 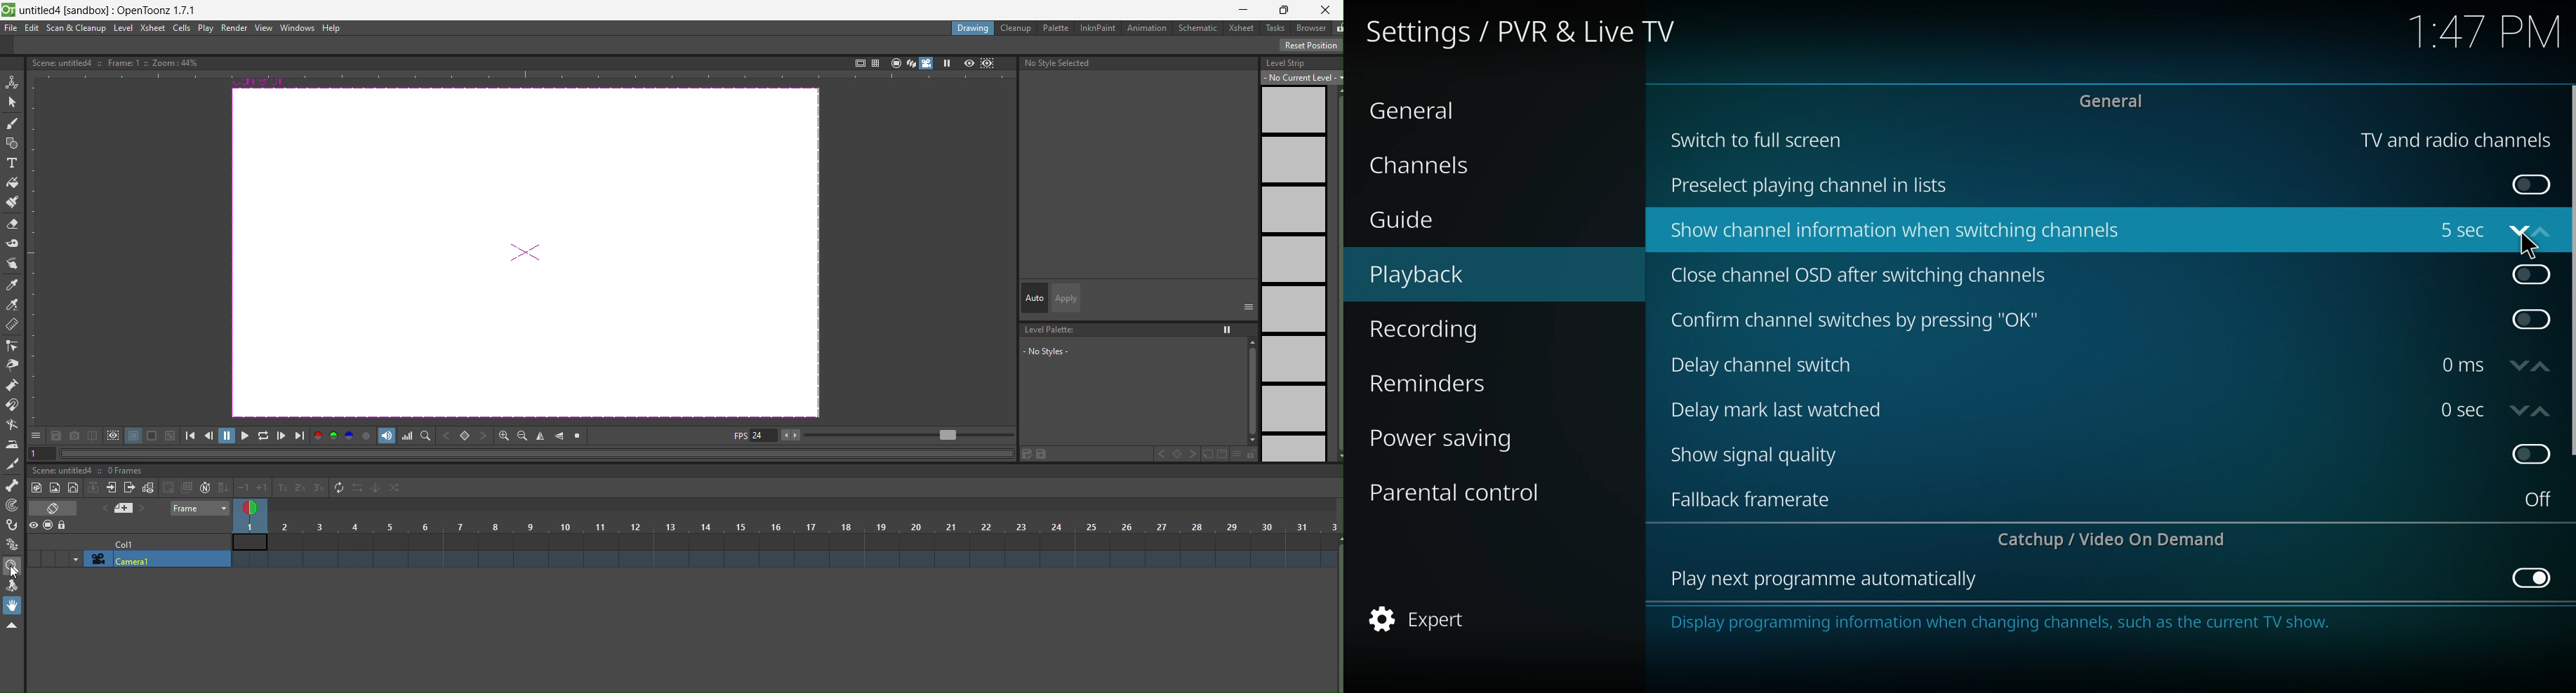 I want to click on settings/pvr and live tv, so click(x=1531, y=30).